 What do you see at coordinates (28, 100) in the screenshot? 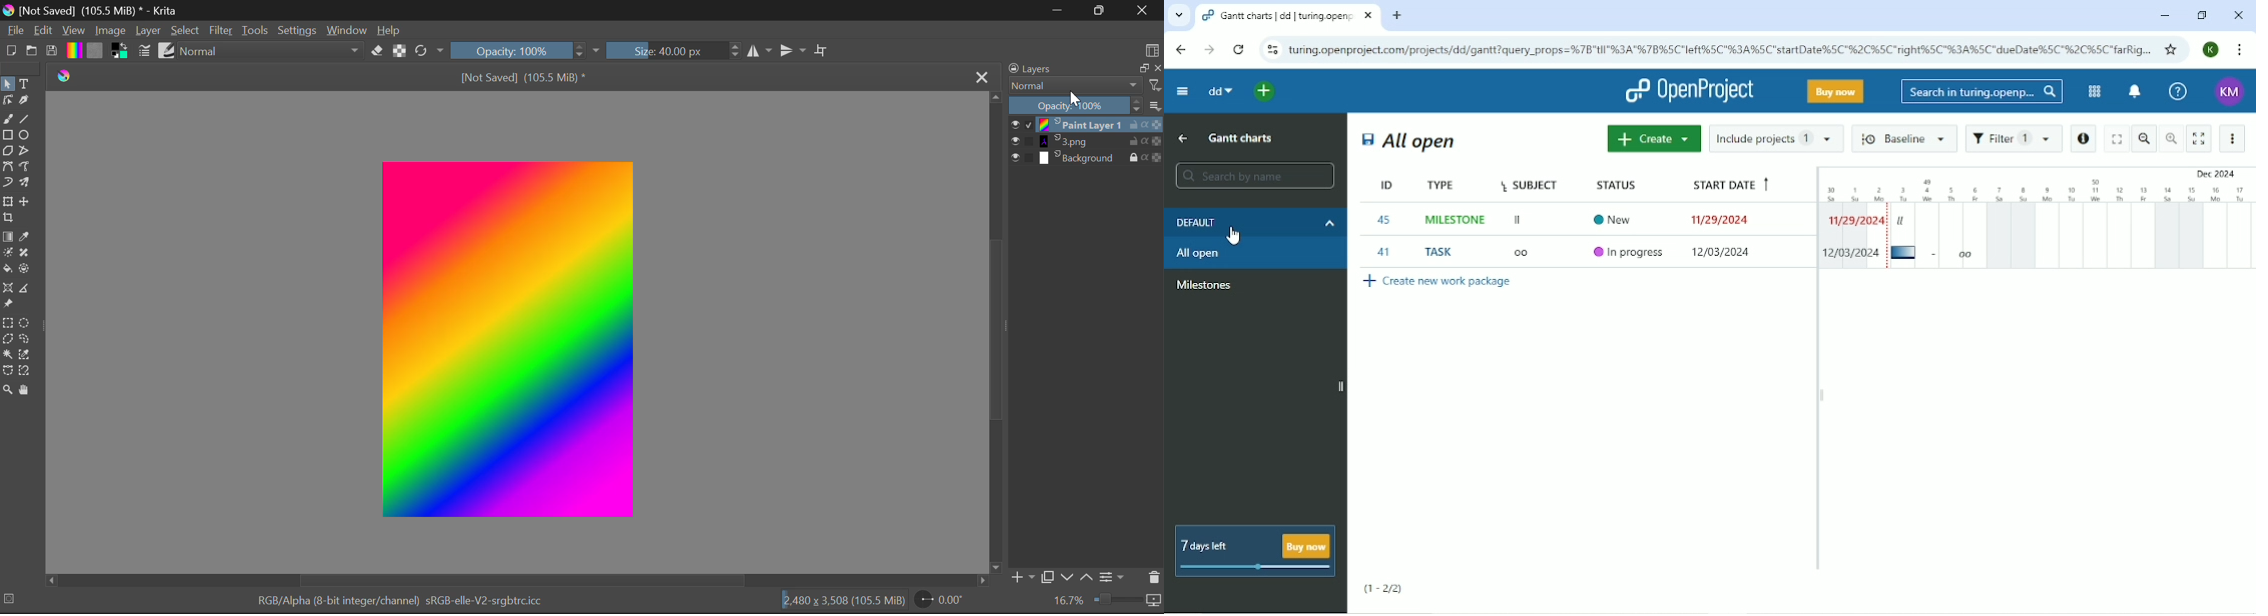
I see `Calligraphic Tool` at bounding box center [28, 100].